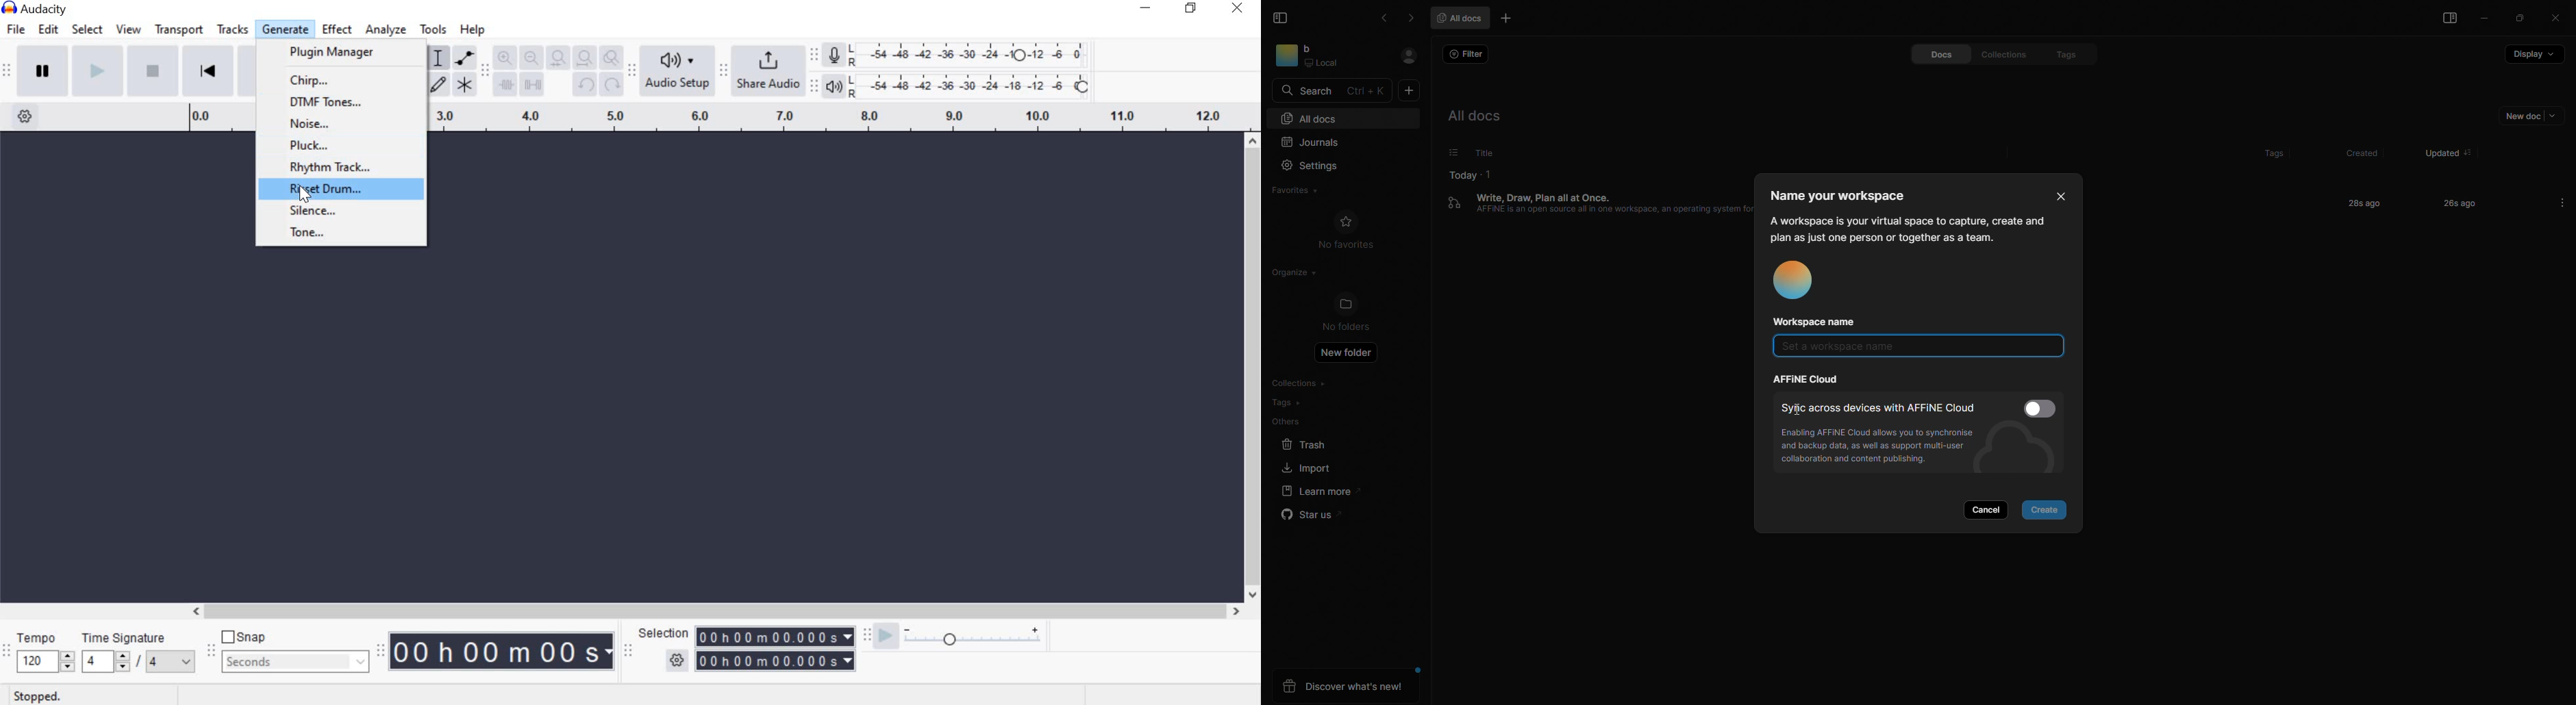  I want to click on name, so click(1846, 195).